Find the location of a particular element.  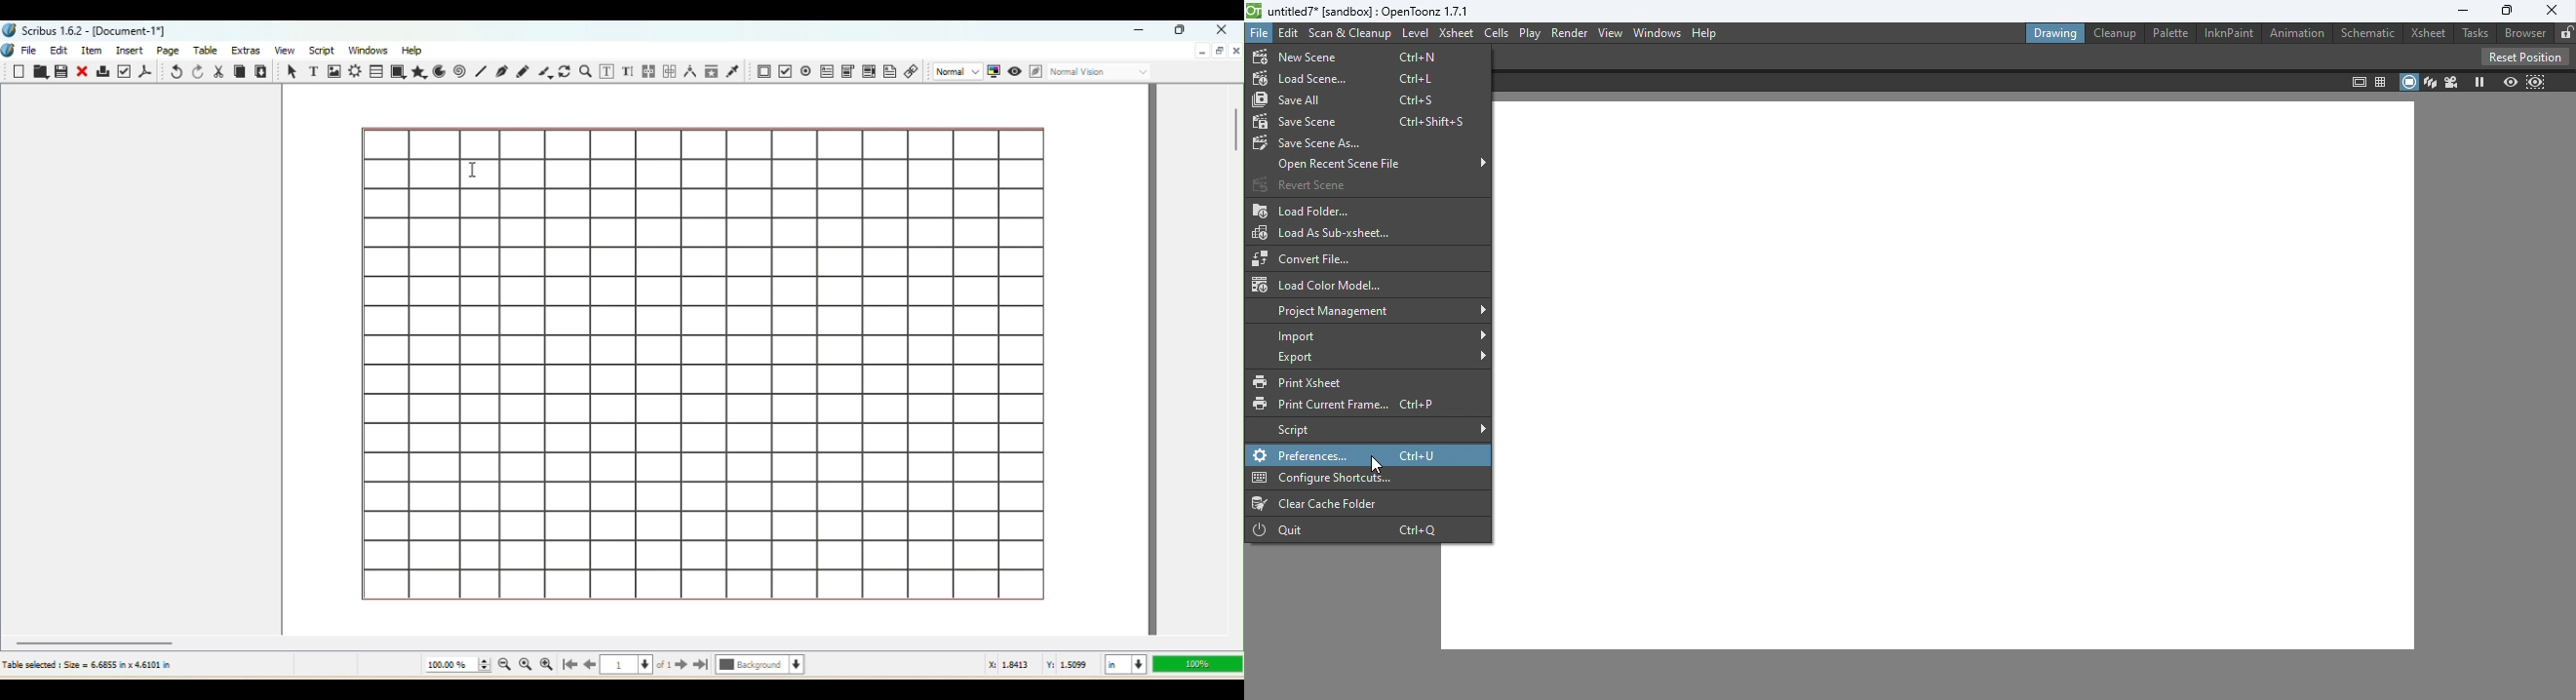

Go to the next page is located at coordinates (682, 666).